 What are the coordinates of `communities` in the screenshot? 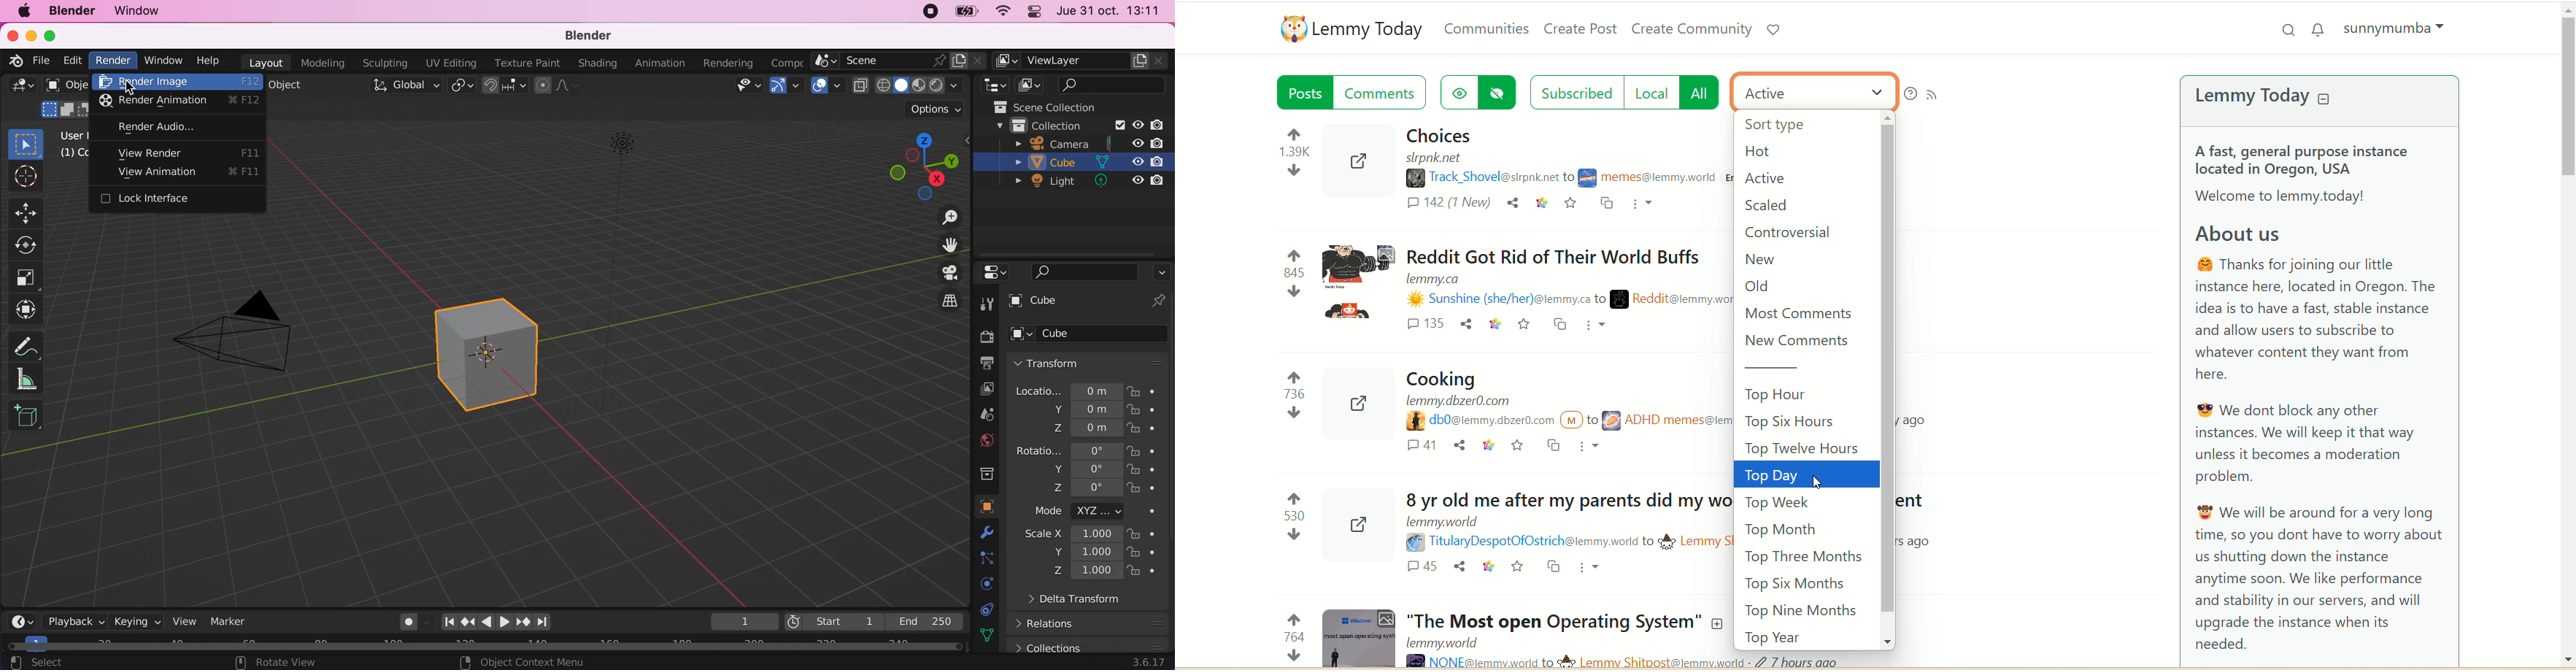 It's located at (1488, 28).